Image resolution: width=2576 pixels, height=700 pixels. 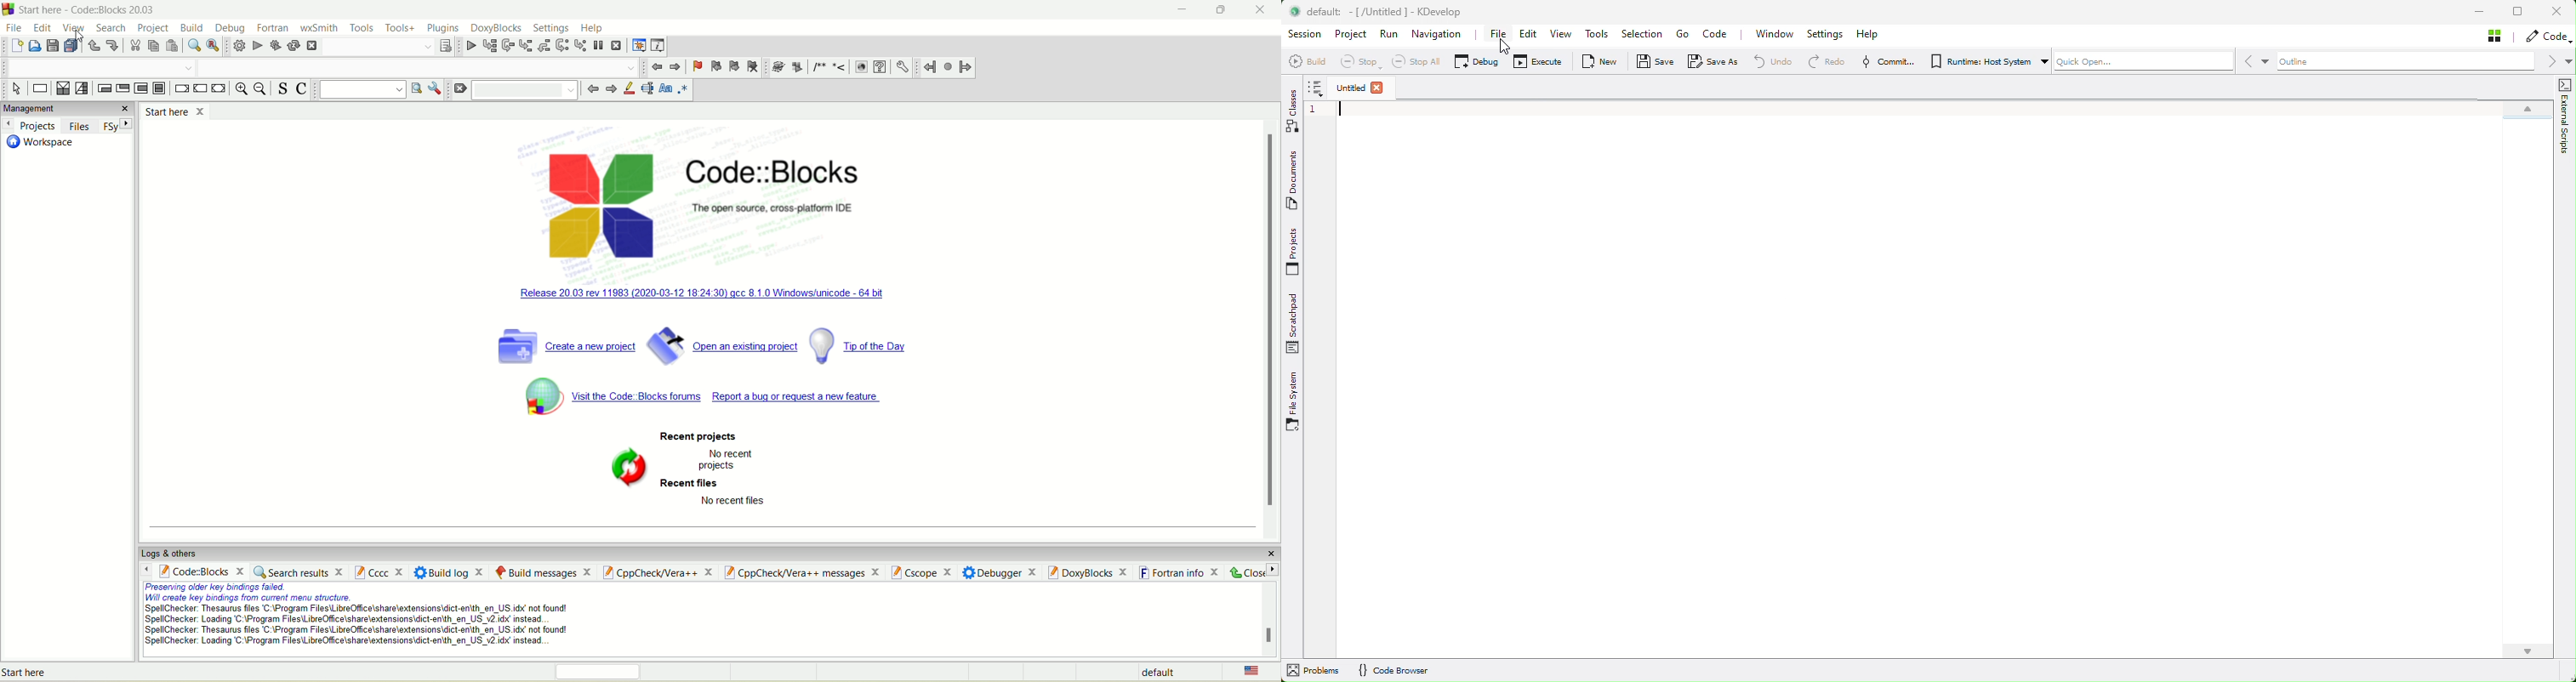 What do you see at coordinates (529, 90) in the screenshot?
I see `Search` at bounding box center [529, 90].